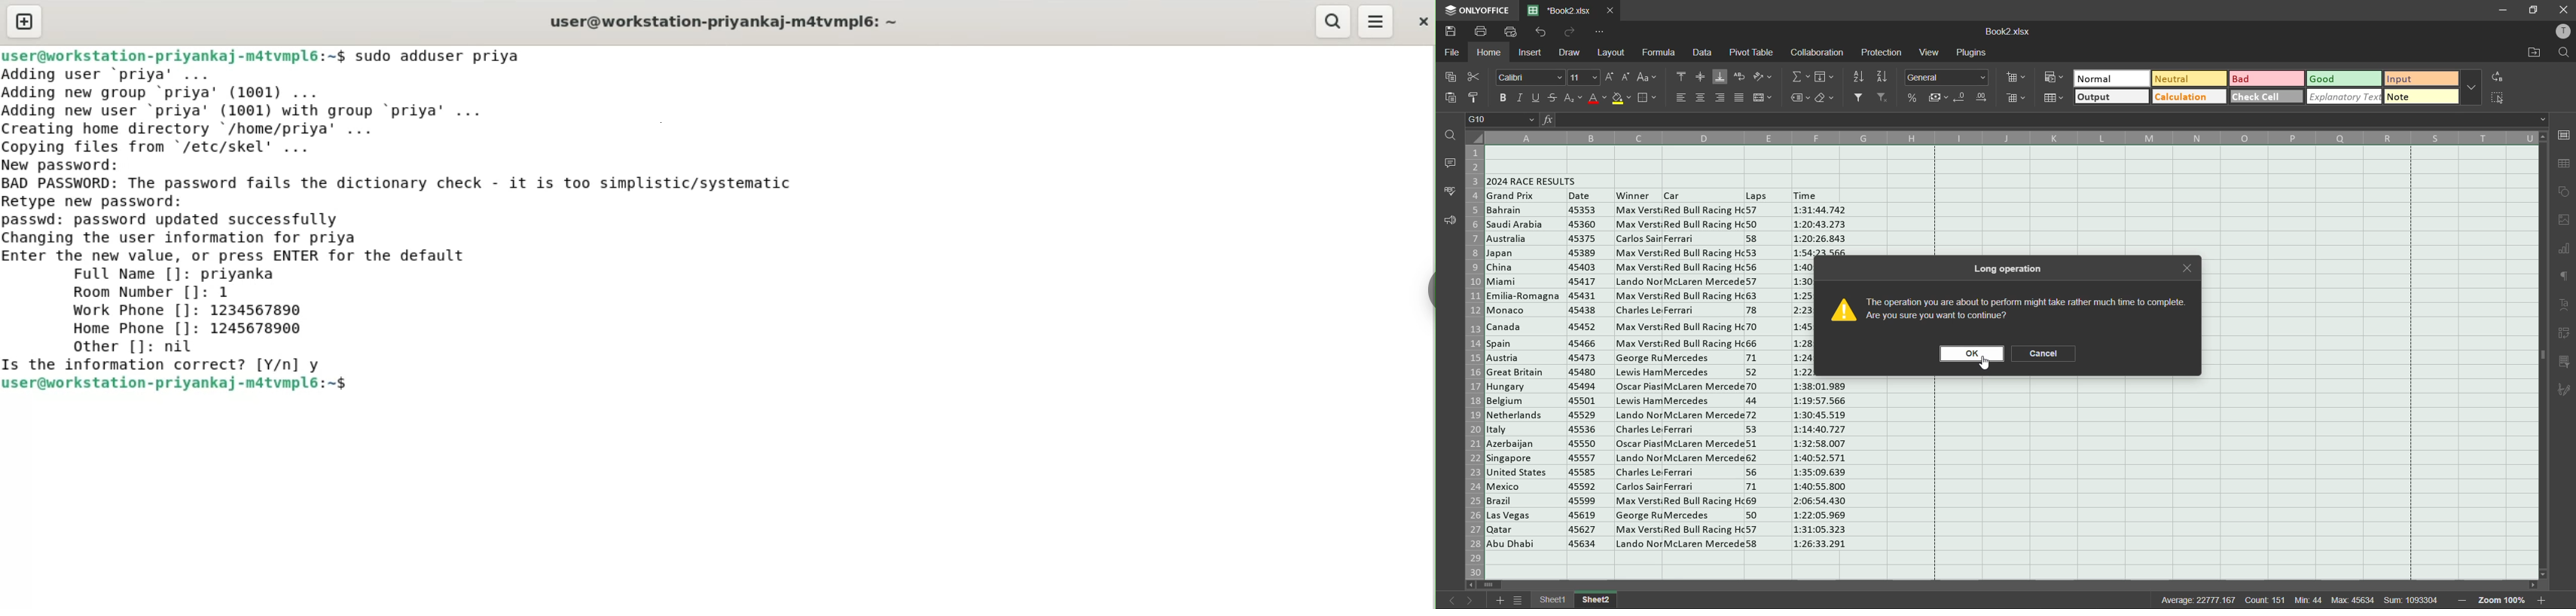  I want to click on sub/superscript, so click(1574, 99).